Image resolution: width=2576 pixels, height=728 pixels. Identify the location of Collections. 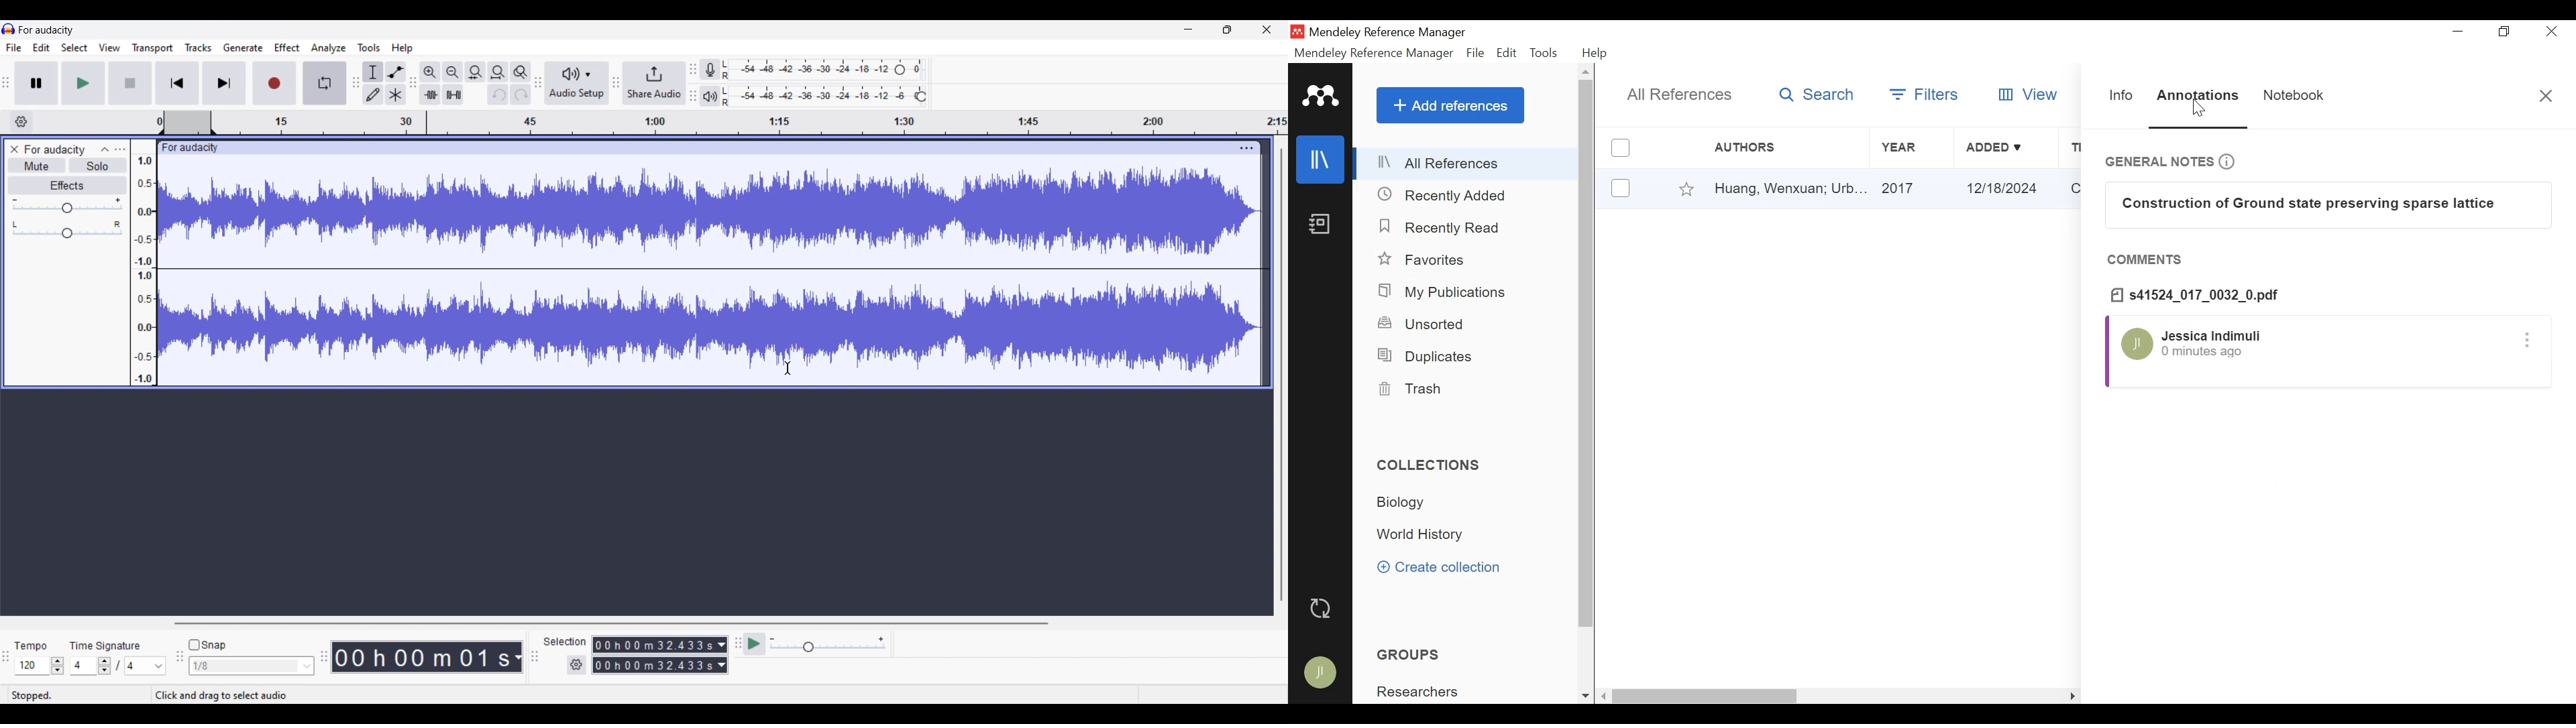
(1431, 464).